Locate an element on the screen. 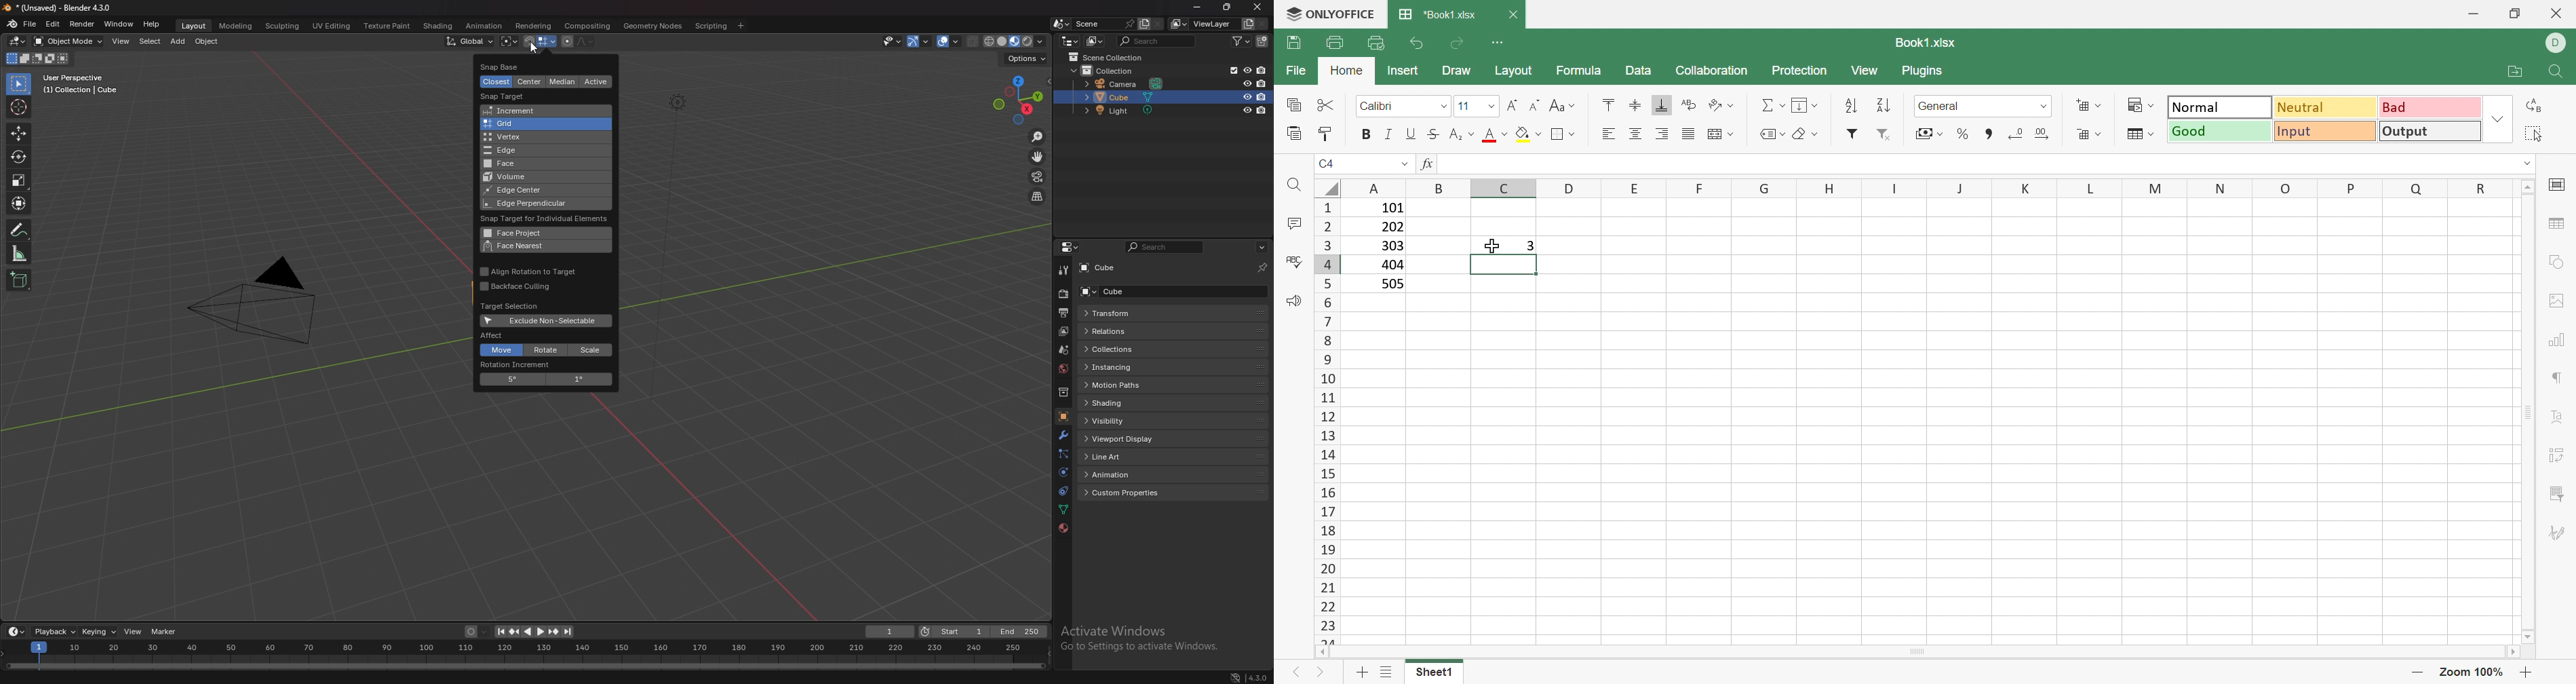 Image resolution: width=2576 pixels, height=700 pixels. face is located at coordinates (538, 163).